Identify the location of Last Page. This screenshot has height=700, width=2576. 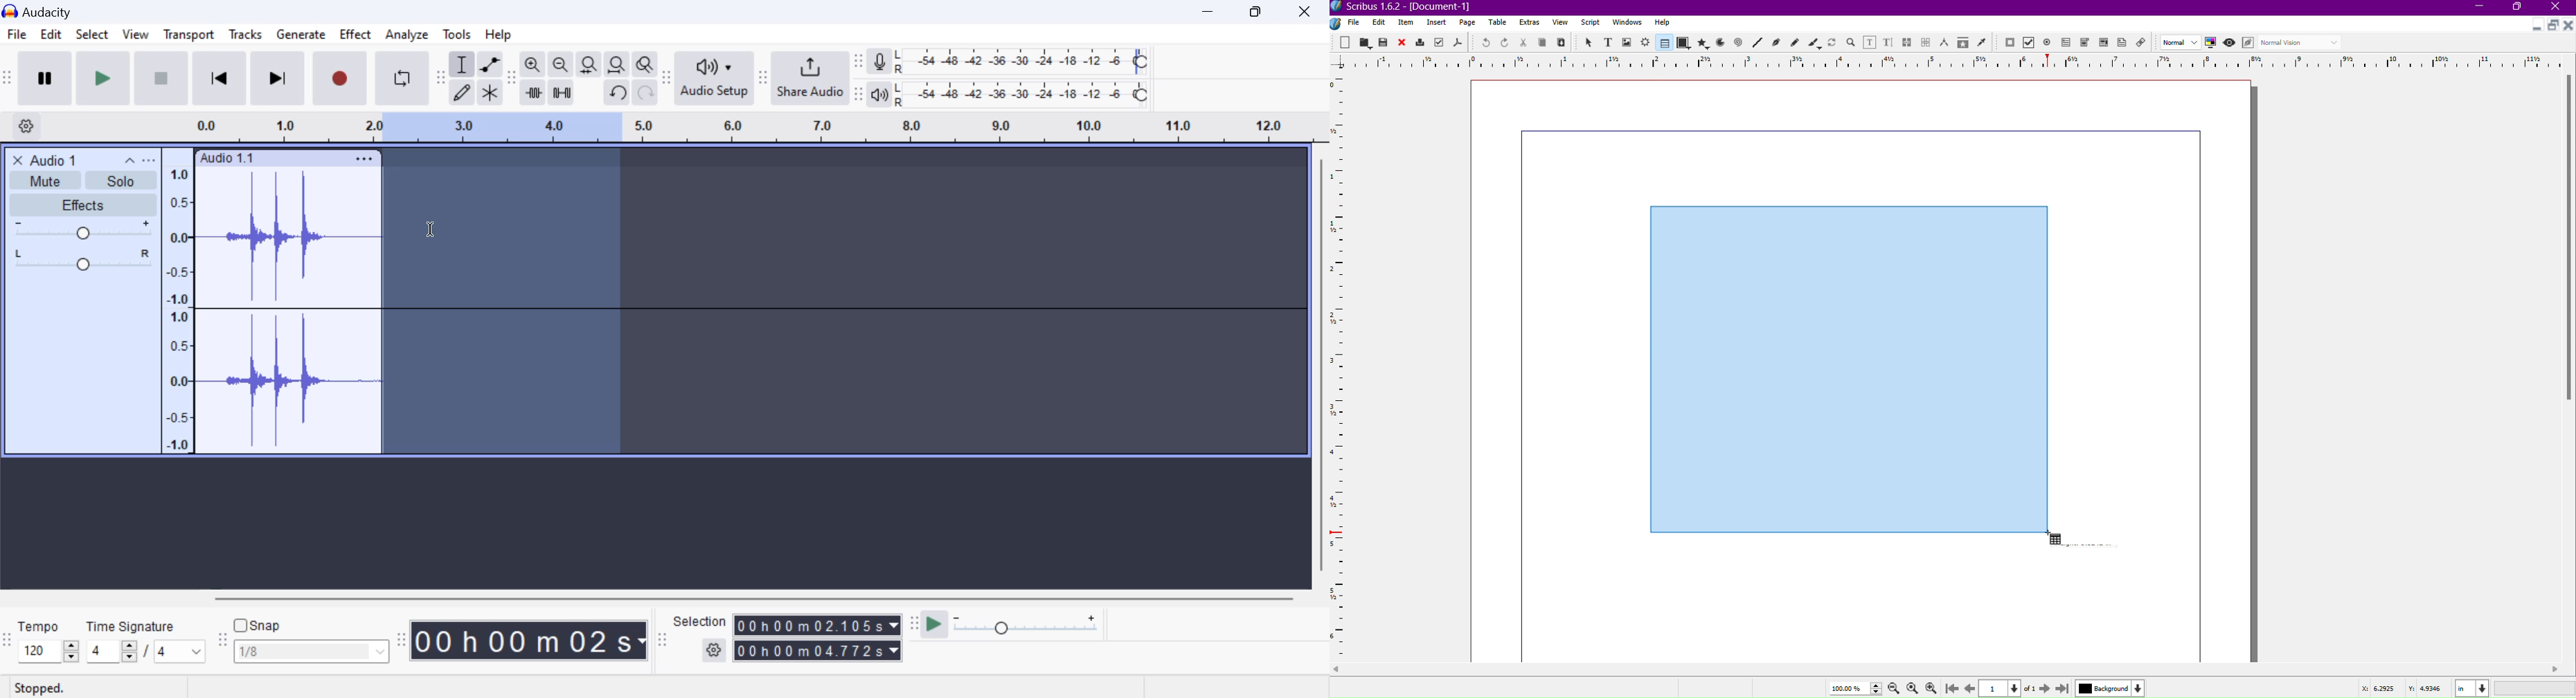
(2063, 688).